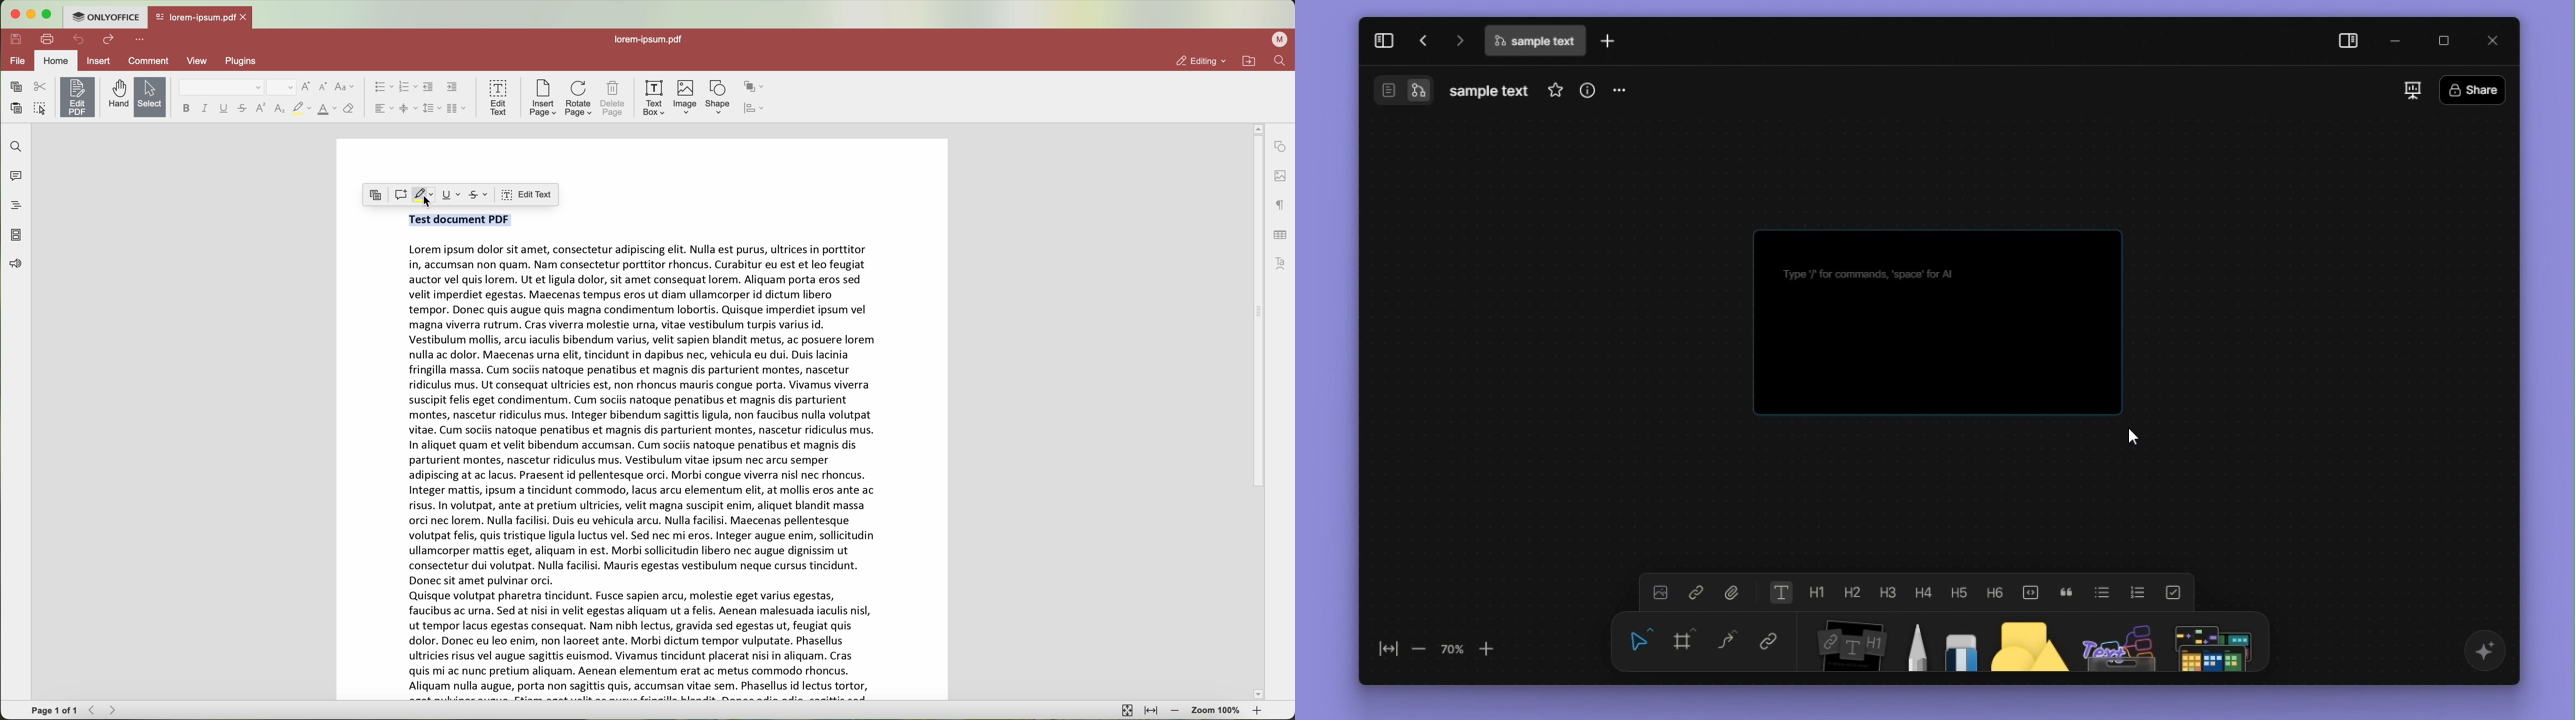 This screenshot has width=2576, height=728. I want to click on heading 1, so click(1817, 592).